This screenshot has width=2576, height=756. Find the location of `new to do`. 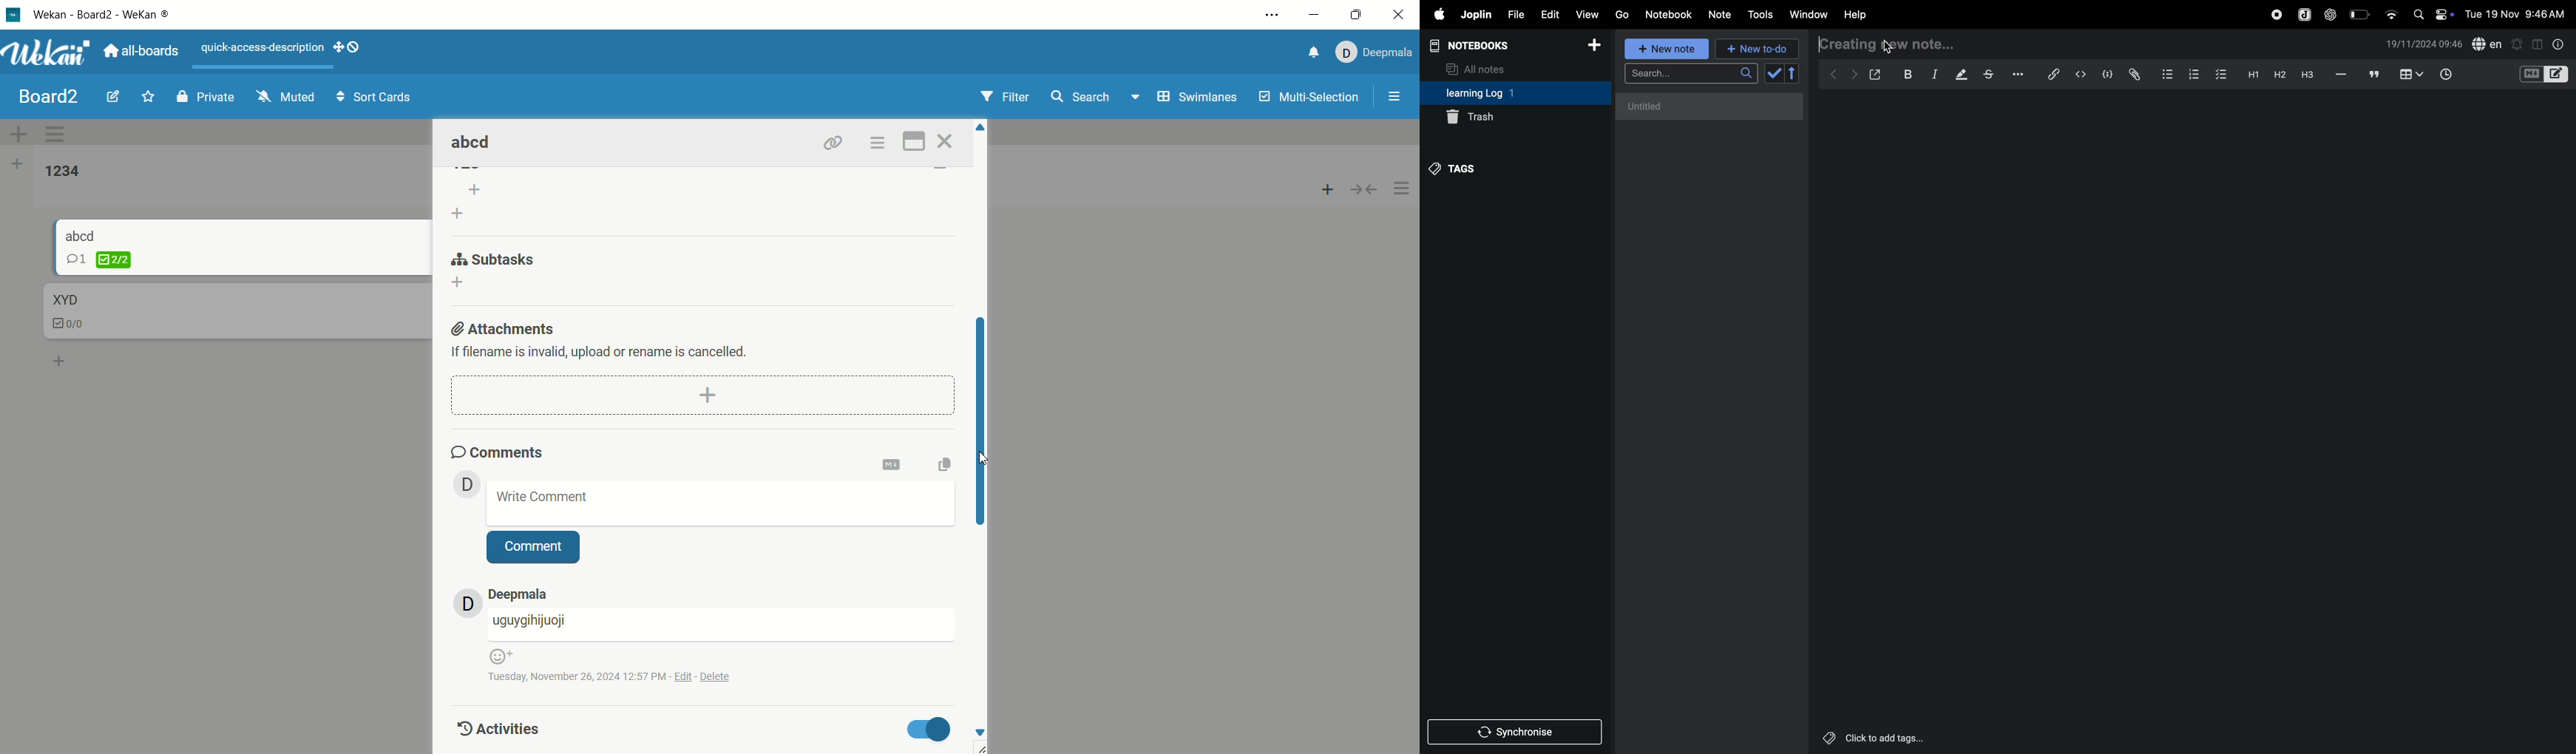

new to do is located at coordinates (1753, 47).